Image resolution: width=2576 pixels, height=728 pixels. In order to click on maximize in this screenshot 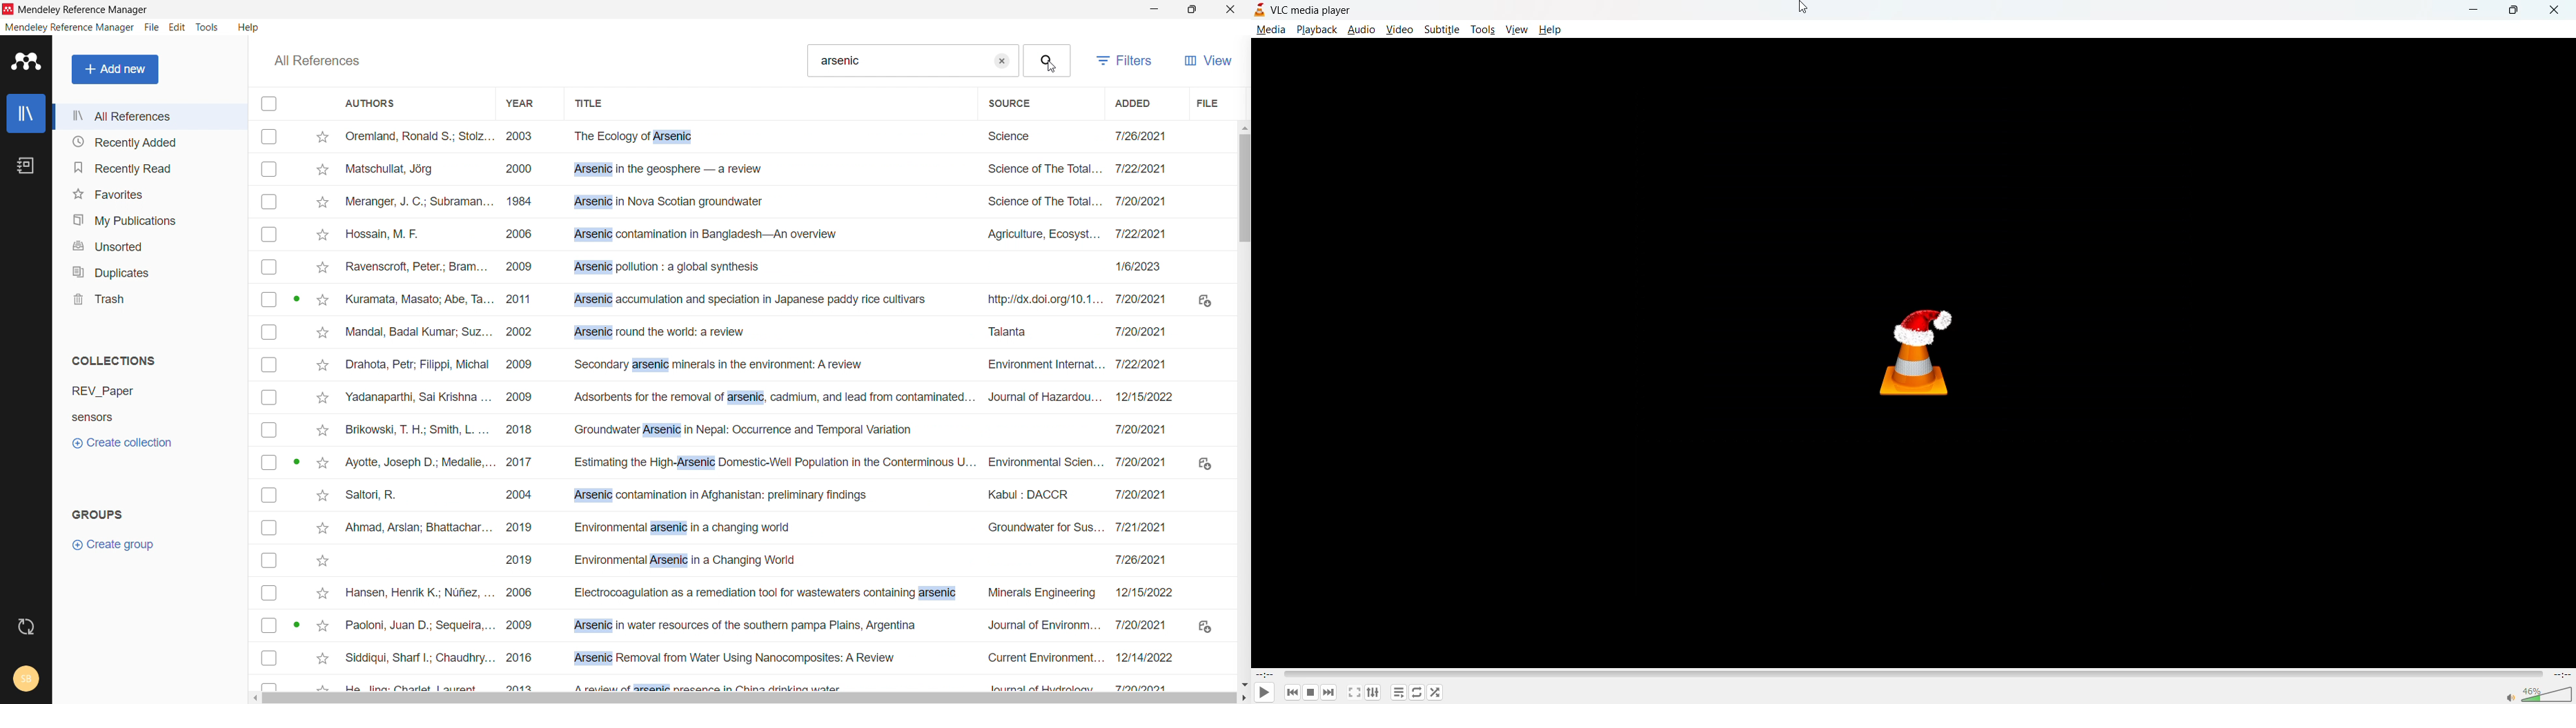, I will do `click(2513, 11)`.